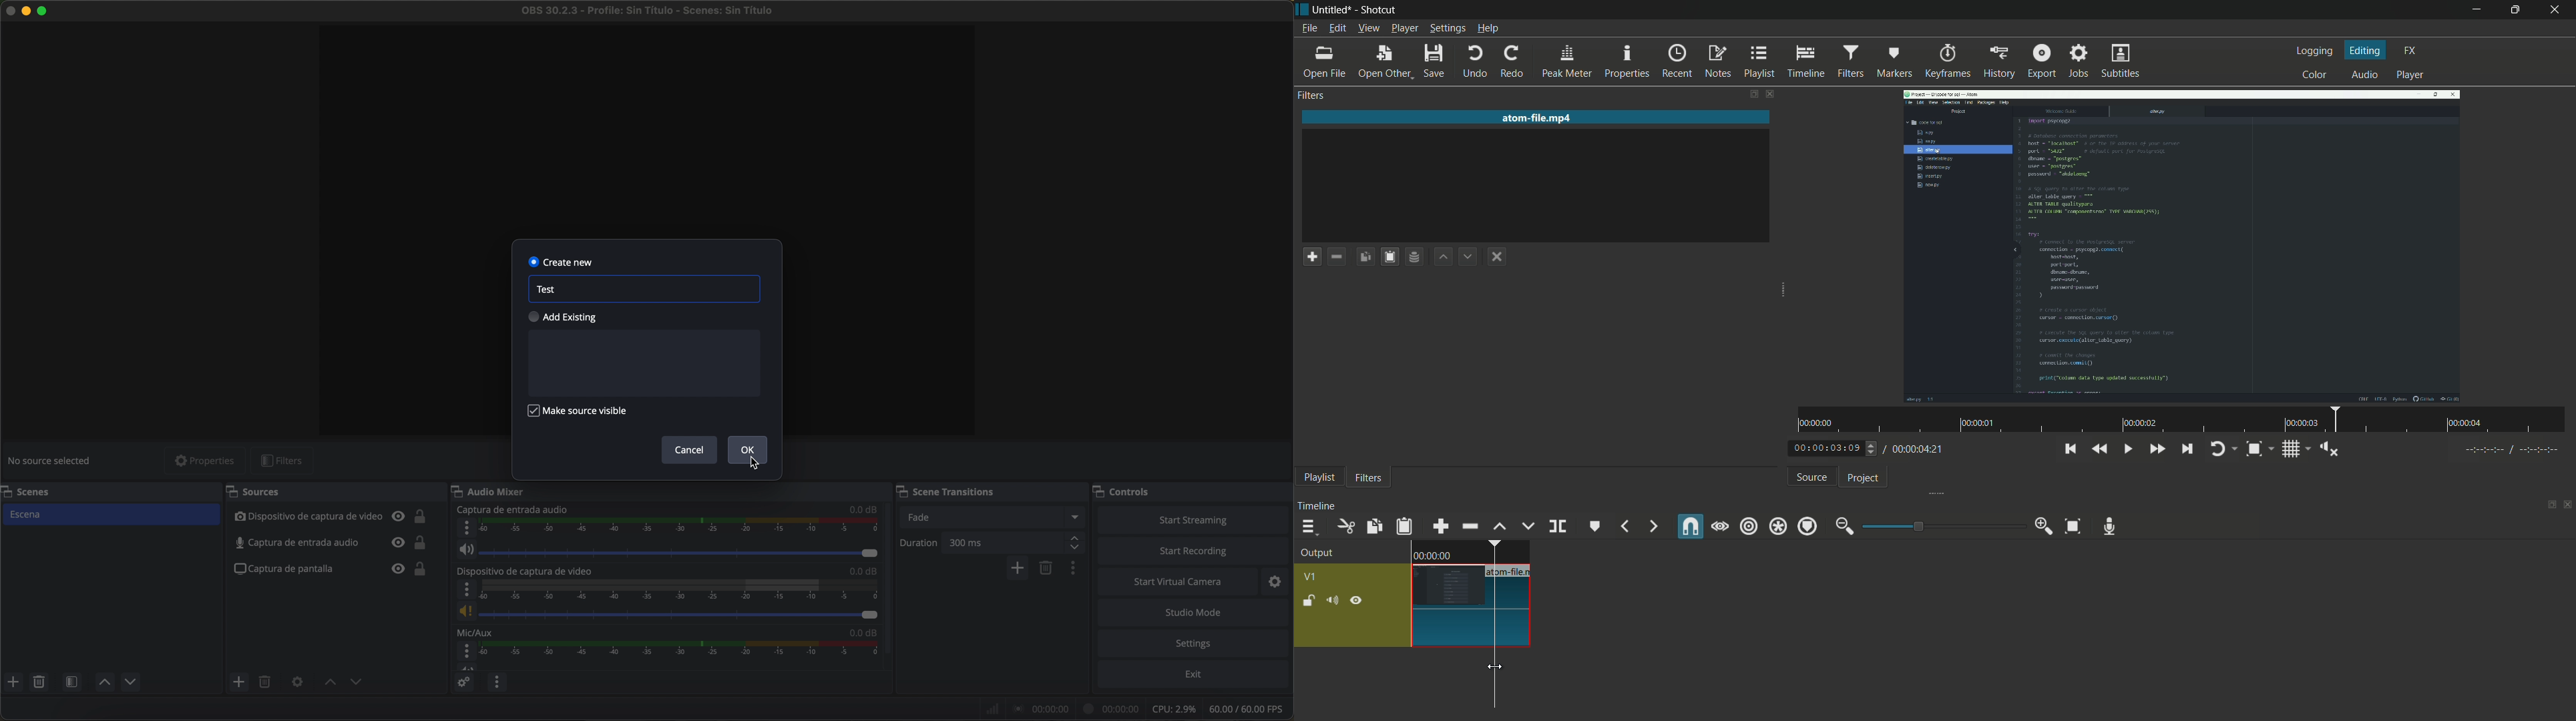 Image resolution: width=2576 pixels, height=728 pixels. I want to click on remove filter, so click(1337, 256).